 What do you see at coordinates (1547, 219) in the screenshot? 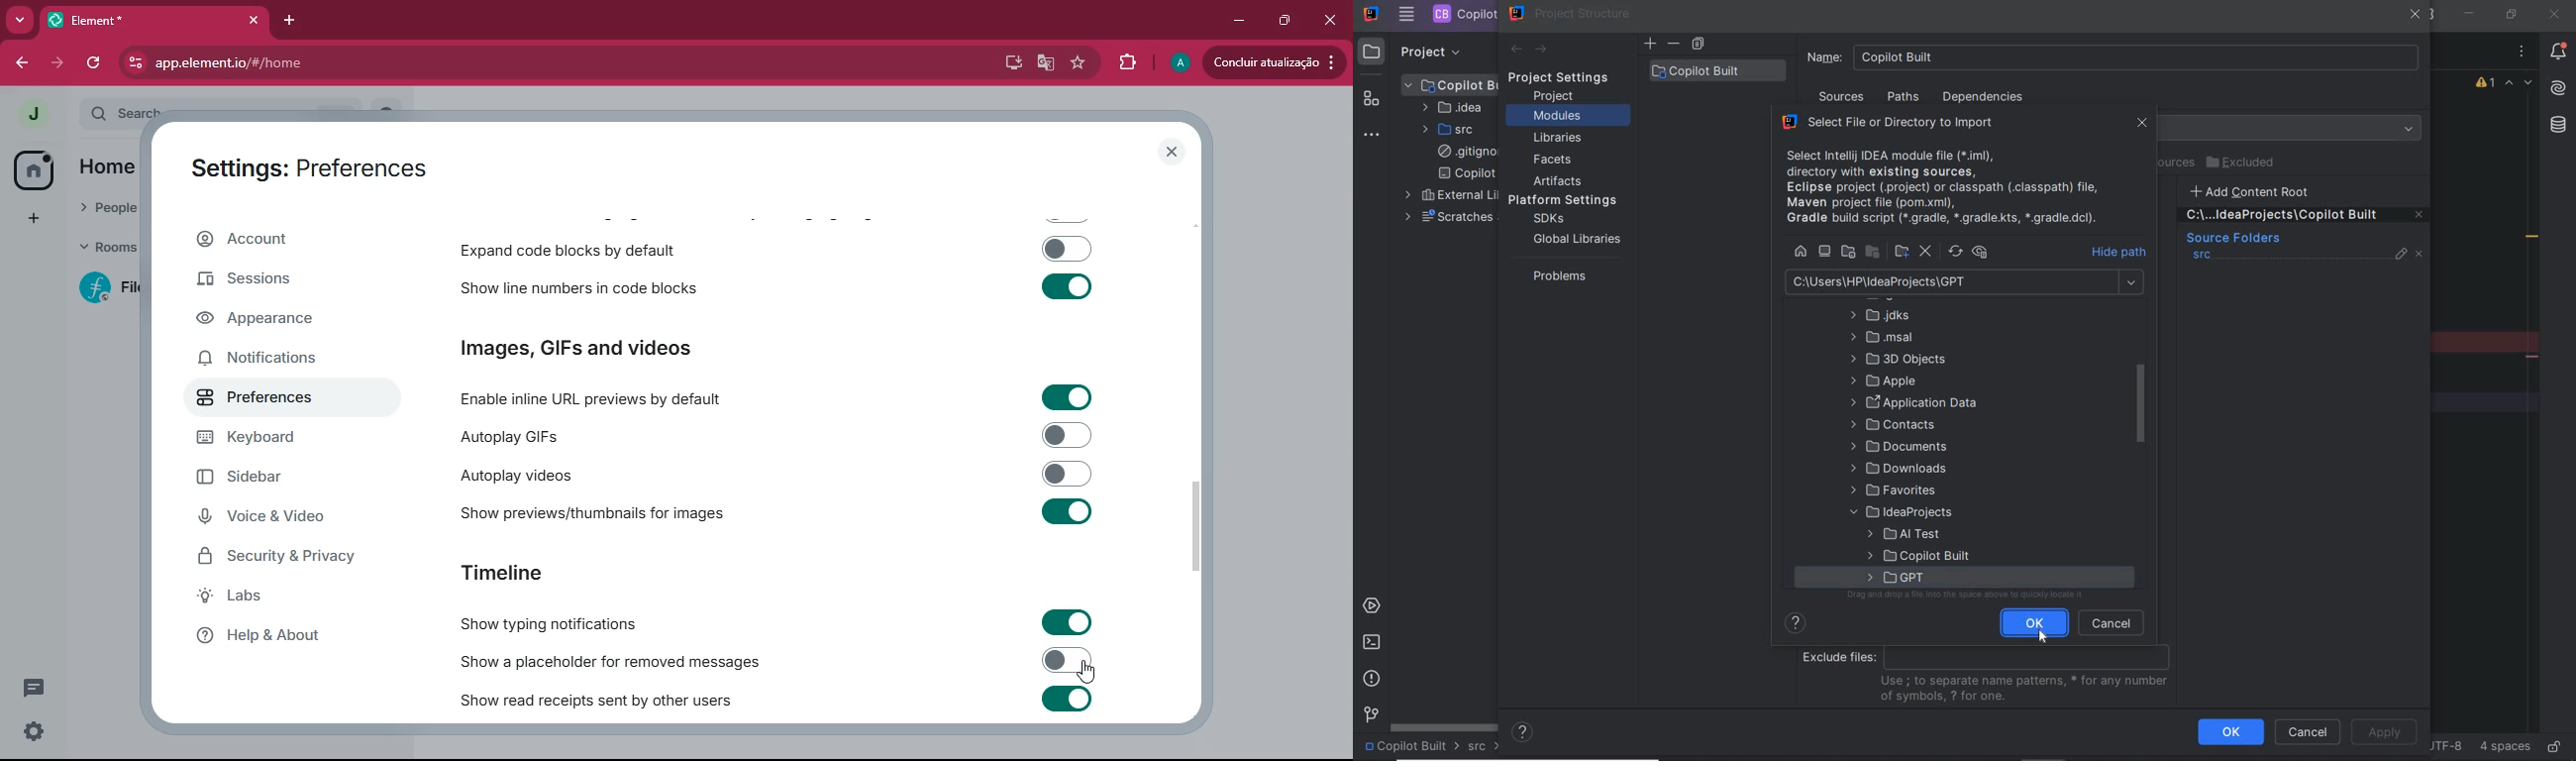
I see `sdks` at bounding box center [1547, 219].